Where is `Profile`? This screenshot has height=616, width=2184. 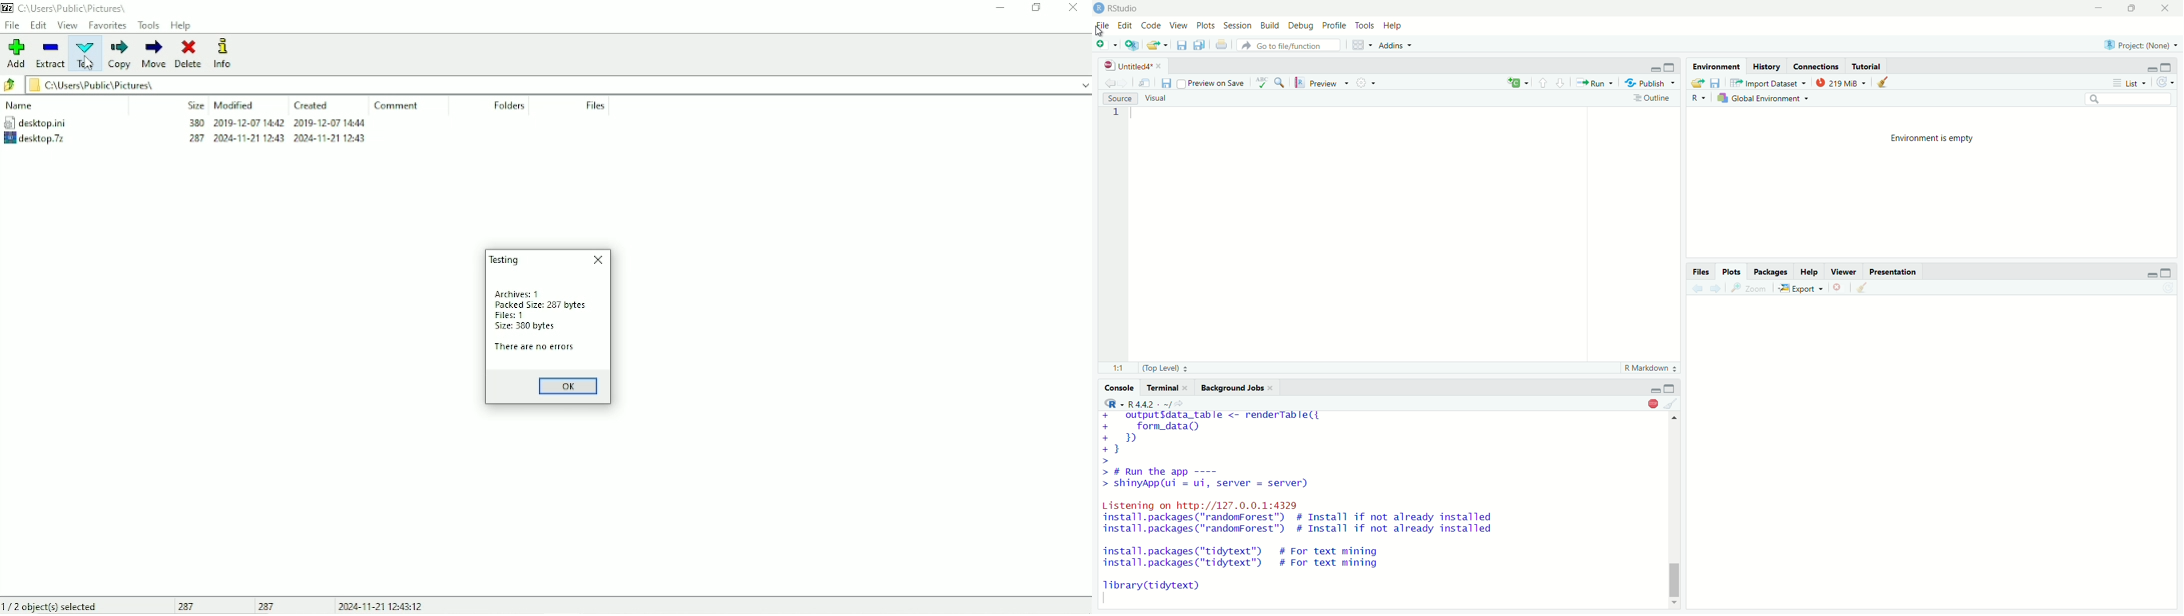
Profile is located at coordinates (1334, 26).